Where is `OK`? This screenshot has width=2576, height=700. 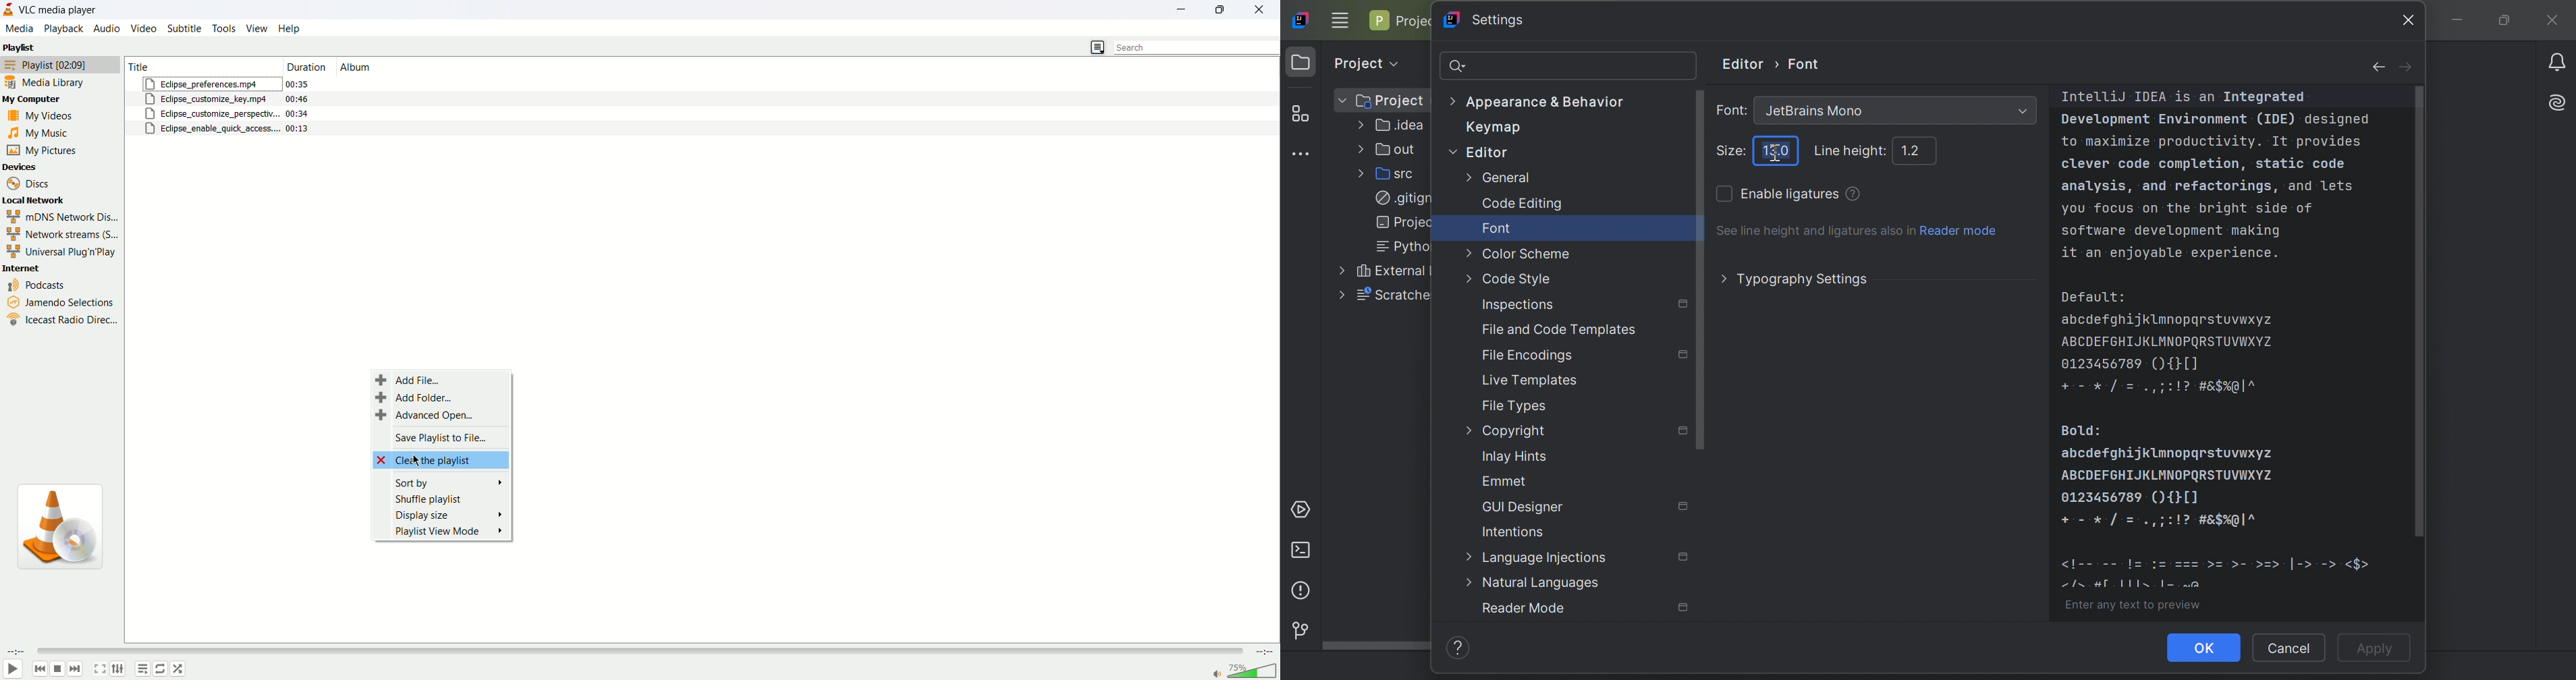
OK is located at coordinates (2204, 648).